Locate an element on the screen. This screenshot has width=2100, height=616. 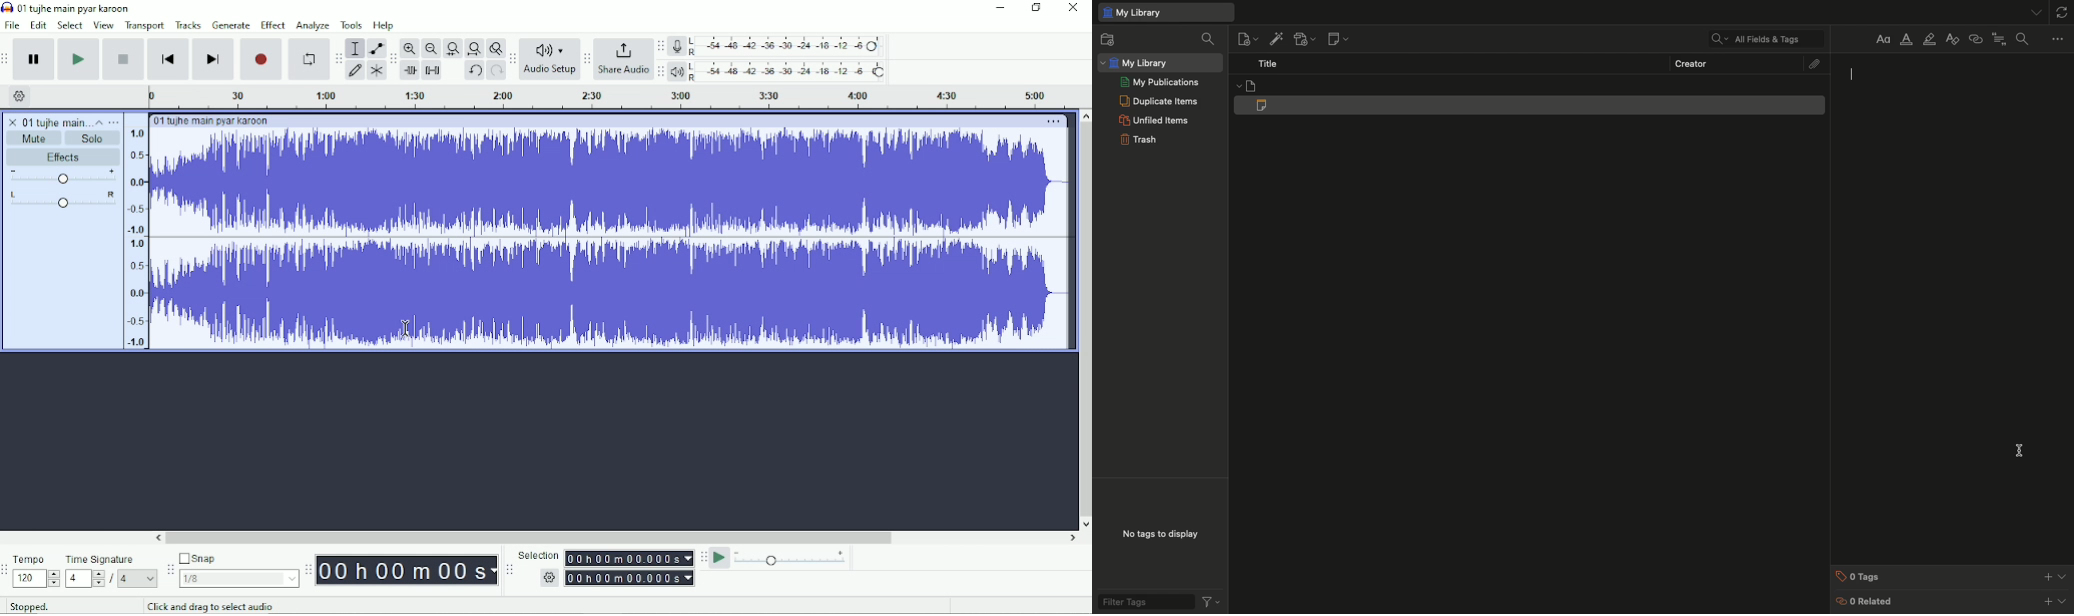
Unfilled items is located at coordinates (1153, 120).